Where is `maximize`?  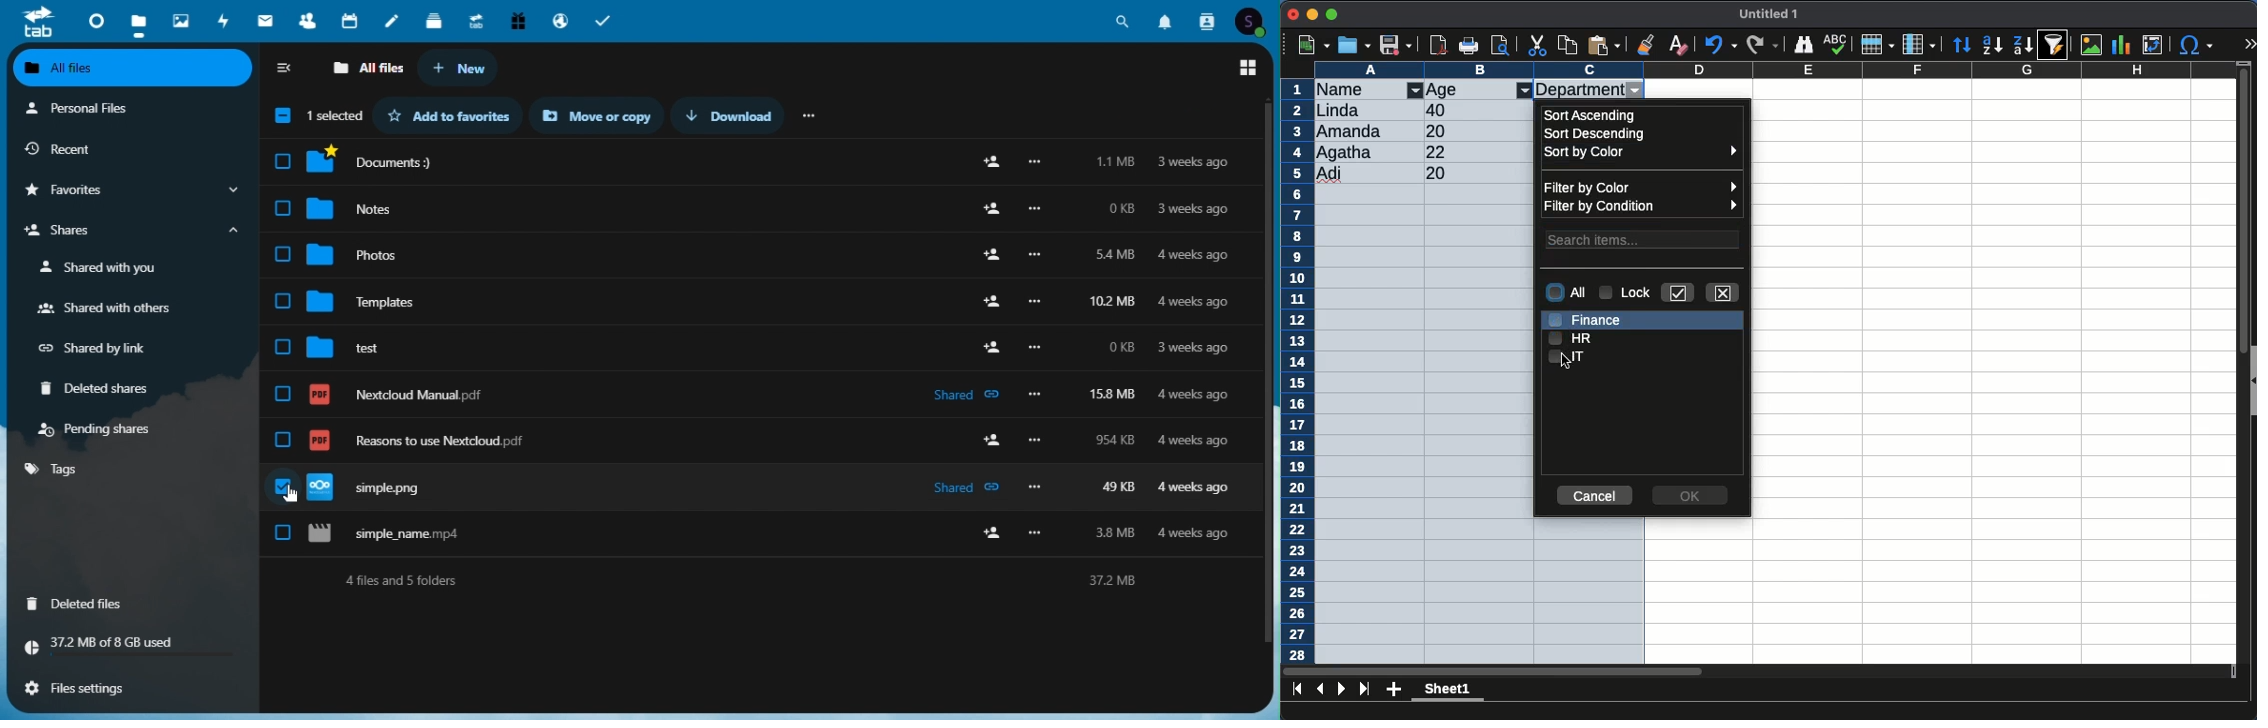
maximize is located at coordinates (1333, 13).